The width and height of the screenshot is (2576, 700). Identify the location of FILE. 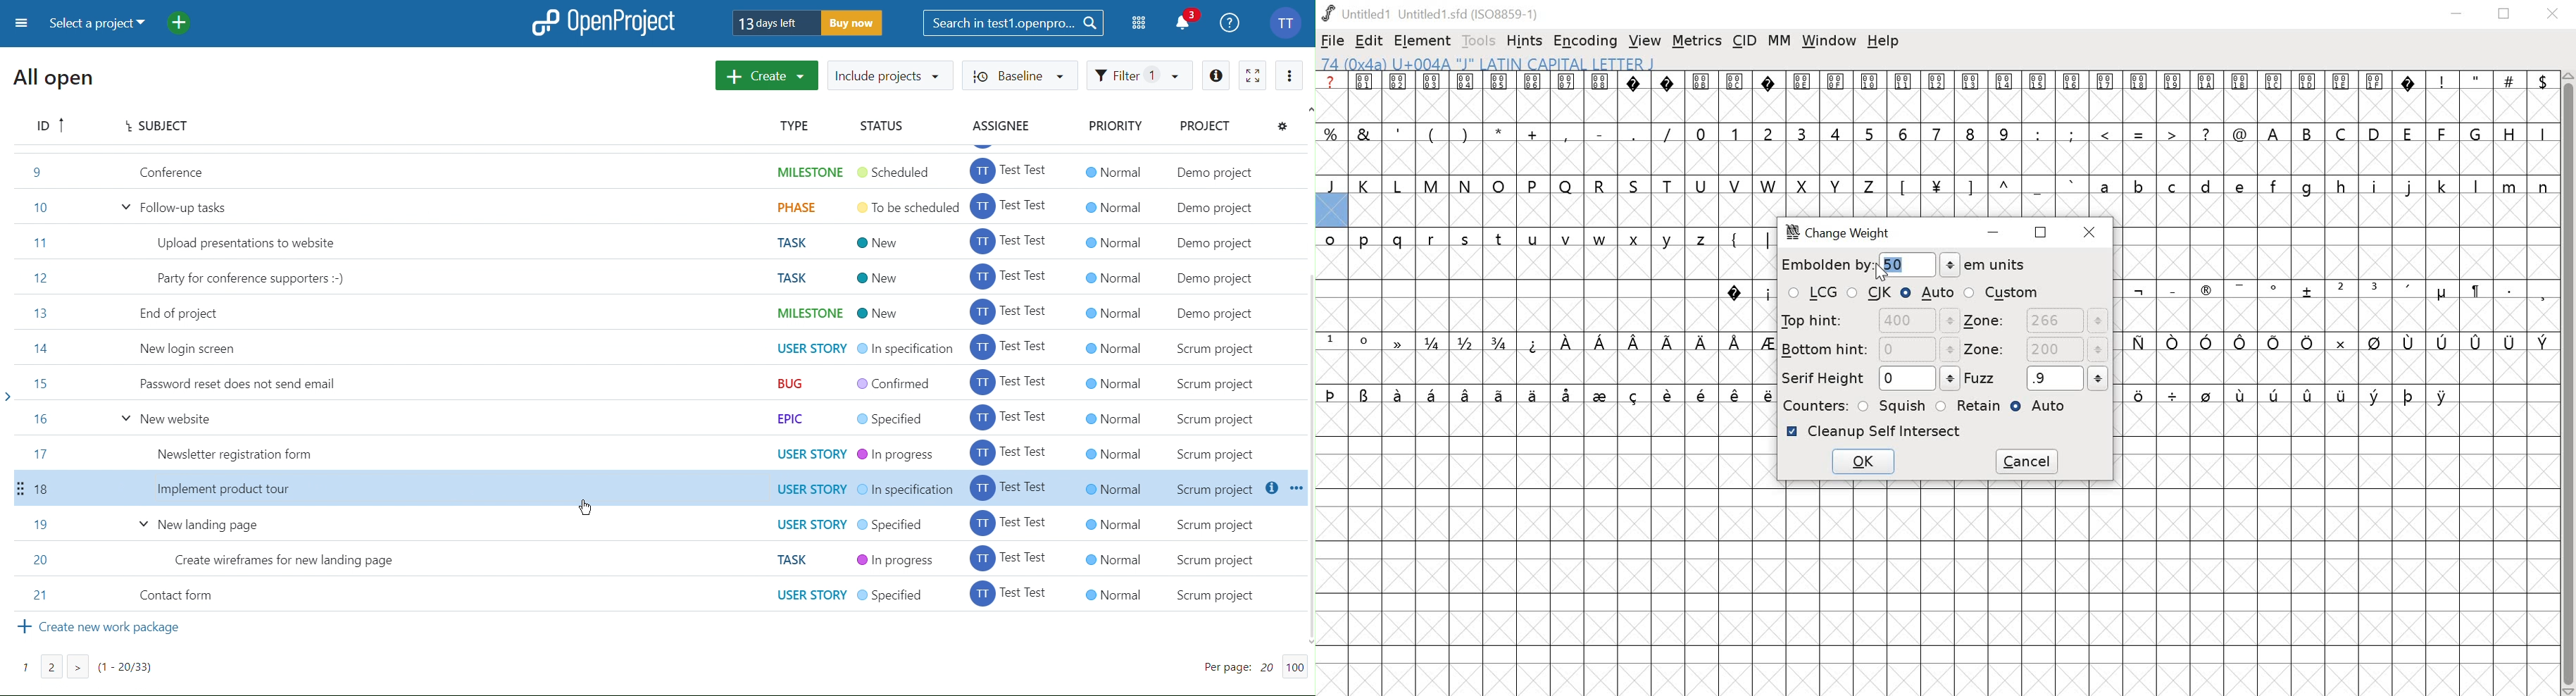
(1333, 41).